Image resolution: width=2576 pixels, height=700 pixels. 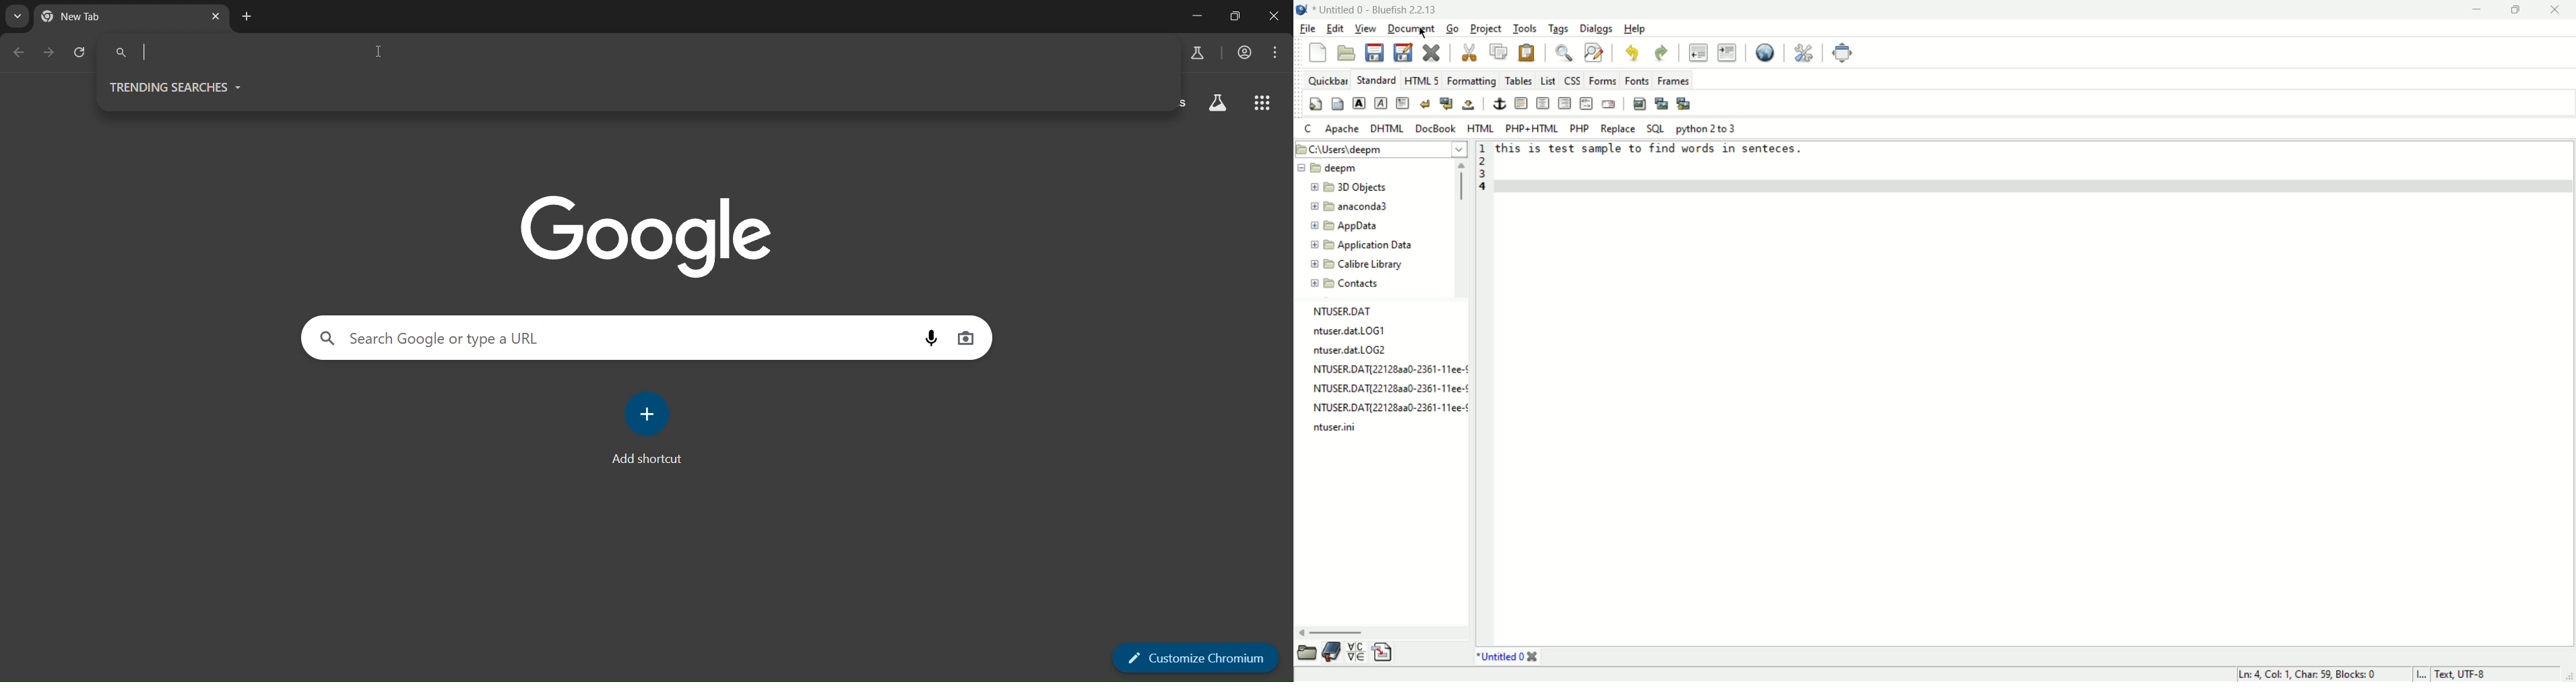 I want to click on redo, so click(x=1662, y=51).